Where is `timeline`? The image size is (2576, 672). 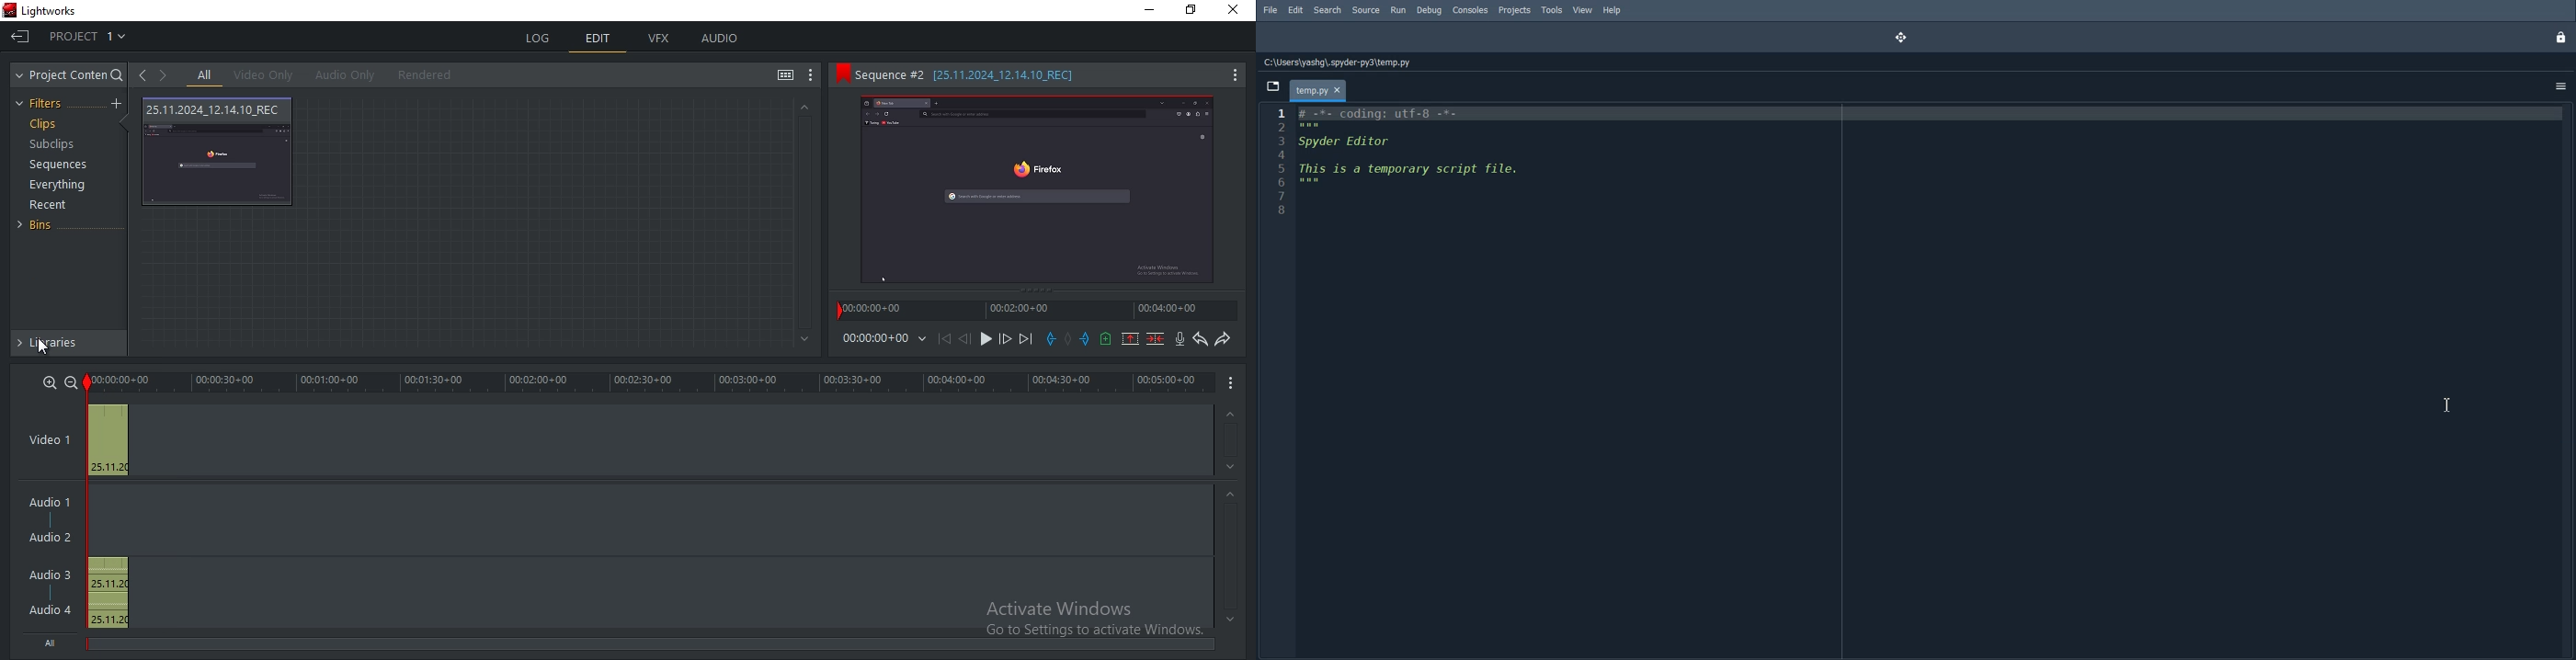 timeline is located at coordinates (650, 382).